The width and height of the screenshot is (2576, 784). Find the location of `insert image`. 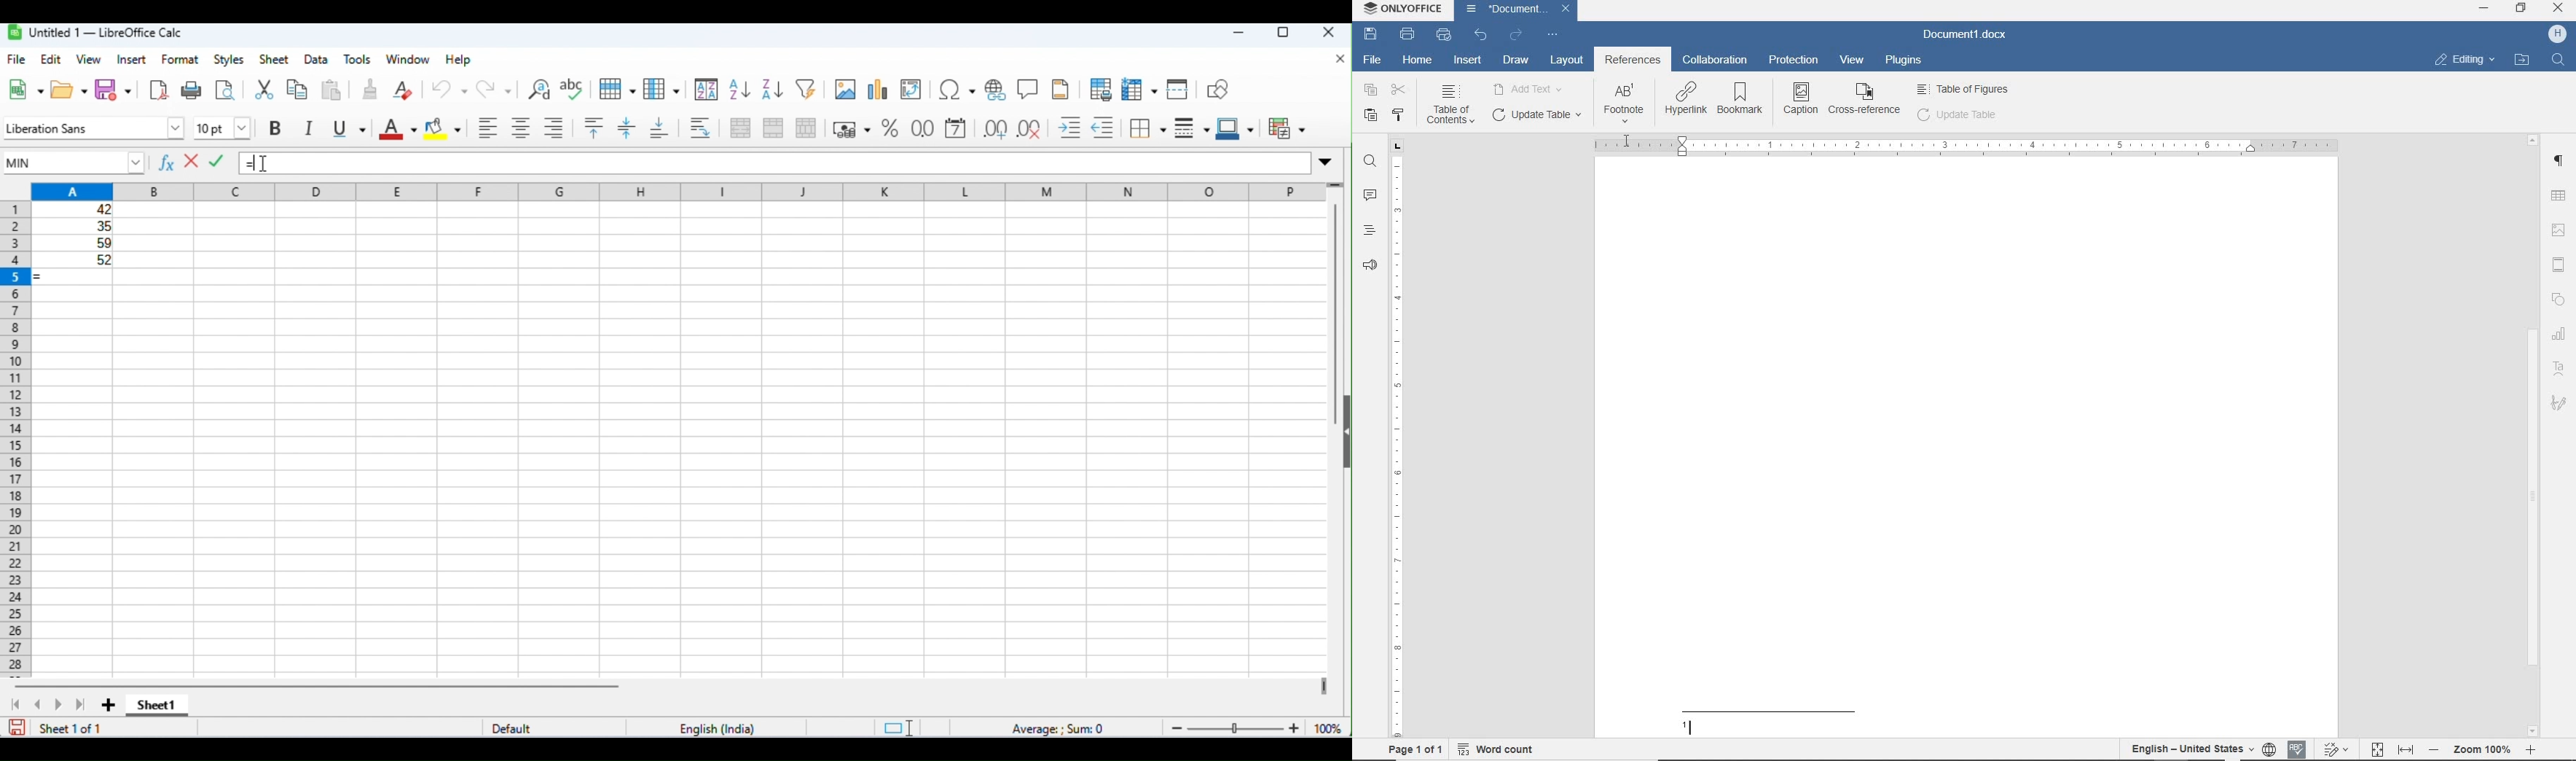

insert image is located at coordinates (844, 89).